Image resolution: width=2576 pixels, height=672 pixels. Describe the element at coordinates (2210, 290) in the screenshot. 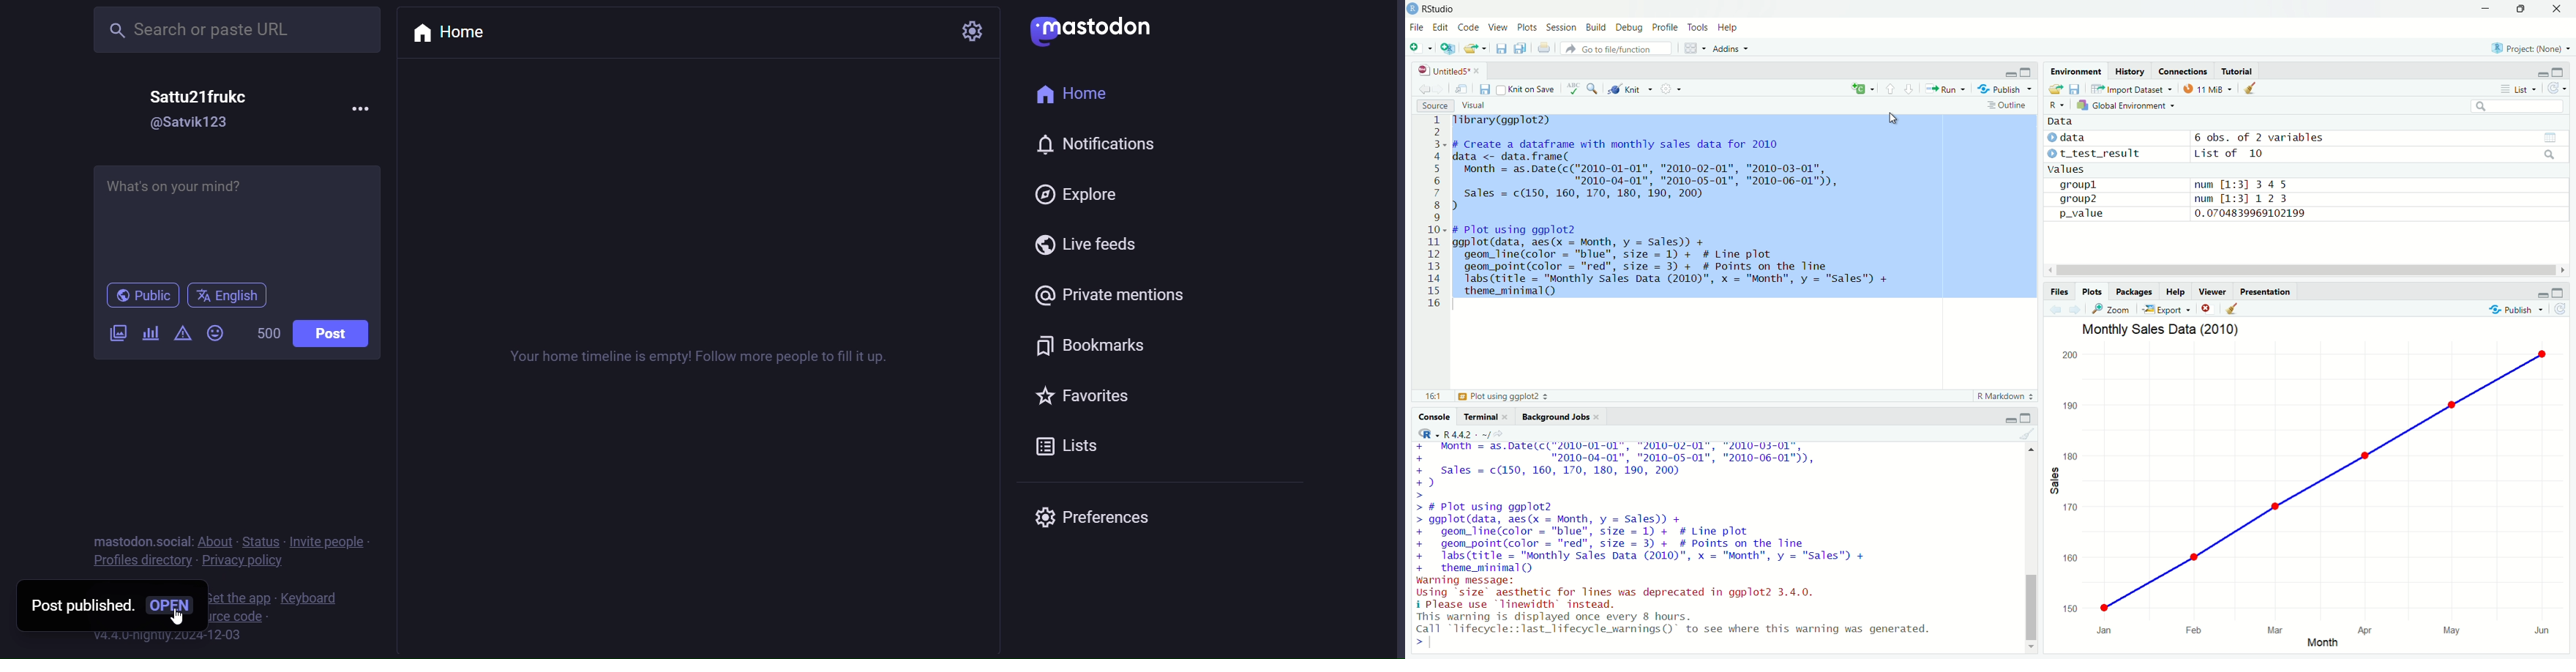

I see `Viewer` at that location.